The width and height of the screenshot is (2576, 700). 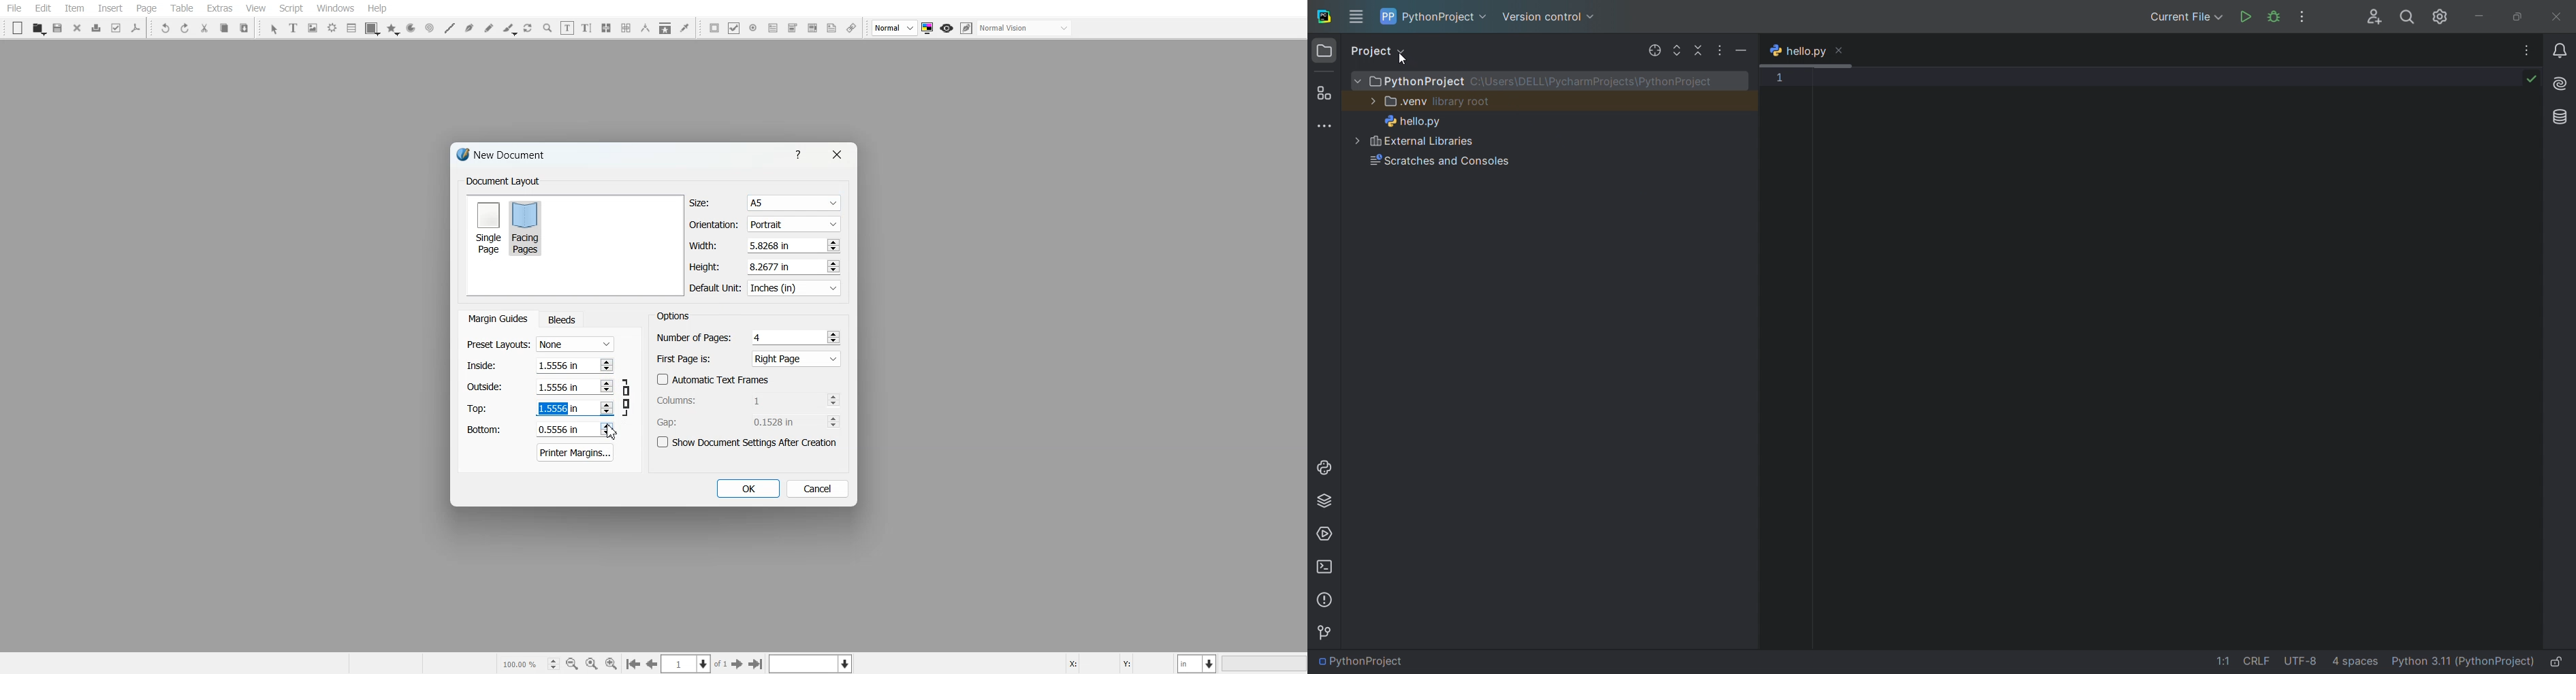 What do you see at coordinates (503, 182) in the screenshot?
I see `Text` at bounding box center [503, 182].